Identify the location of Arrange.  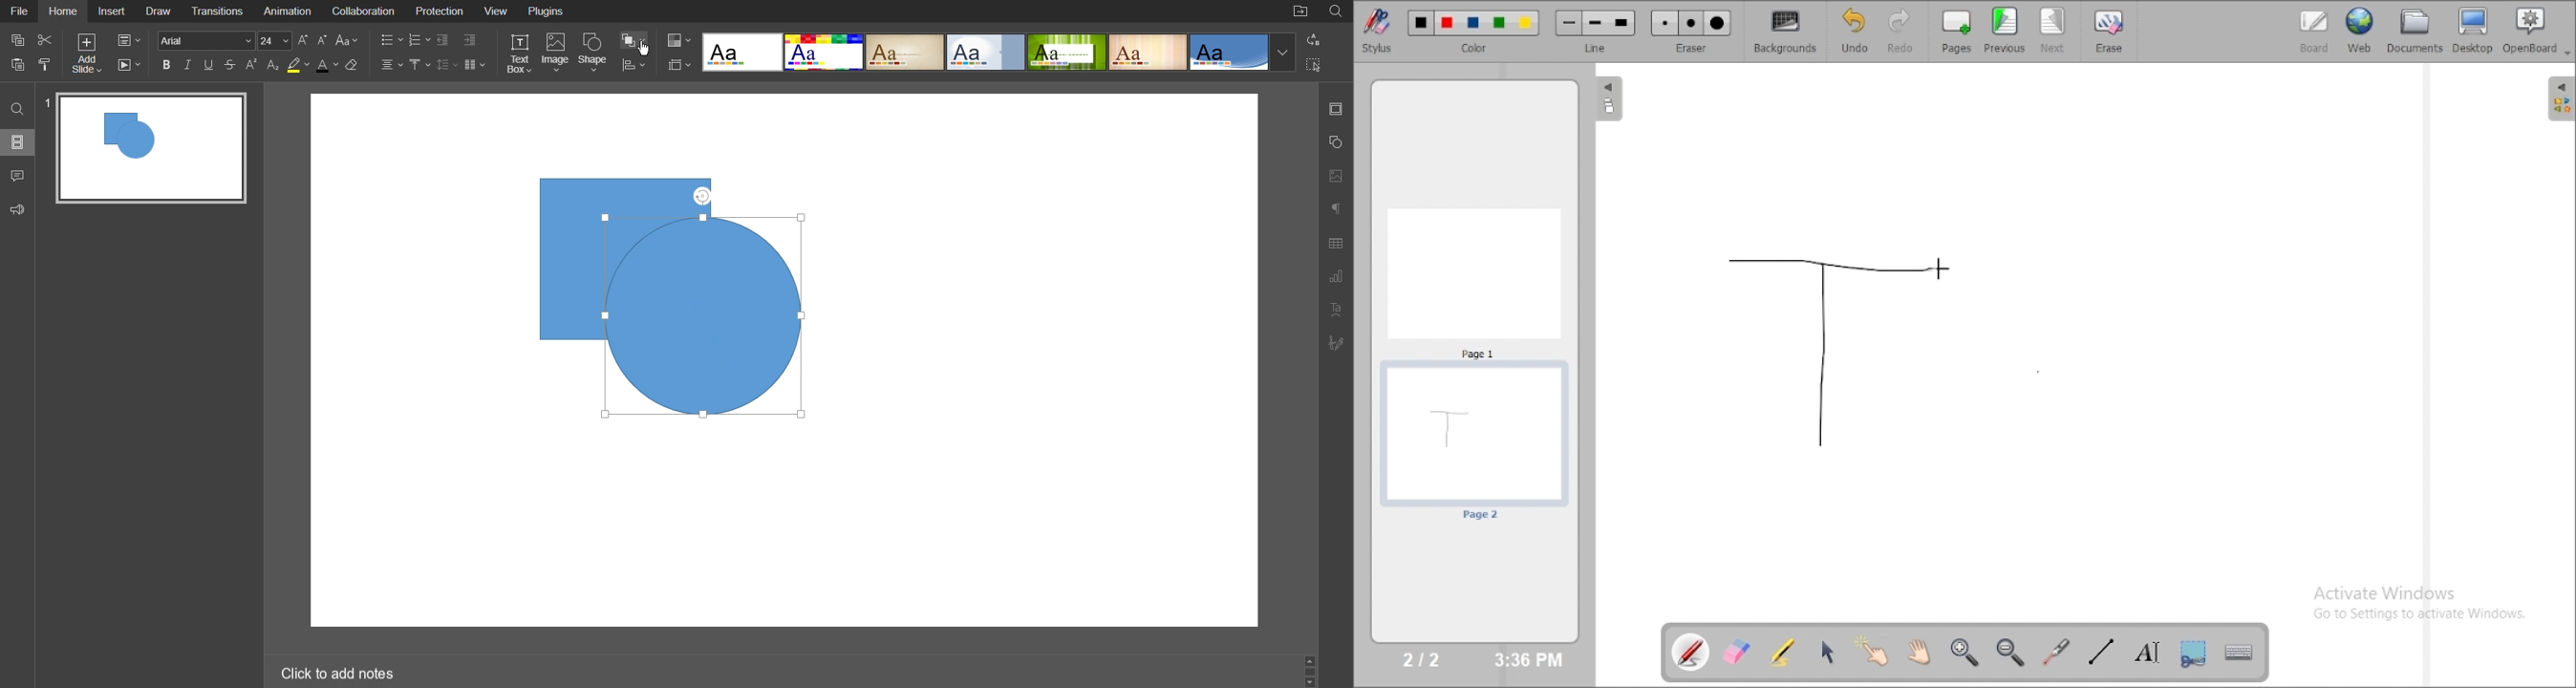
(634, 39).